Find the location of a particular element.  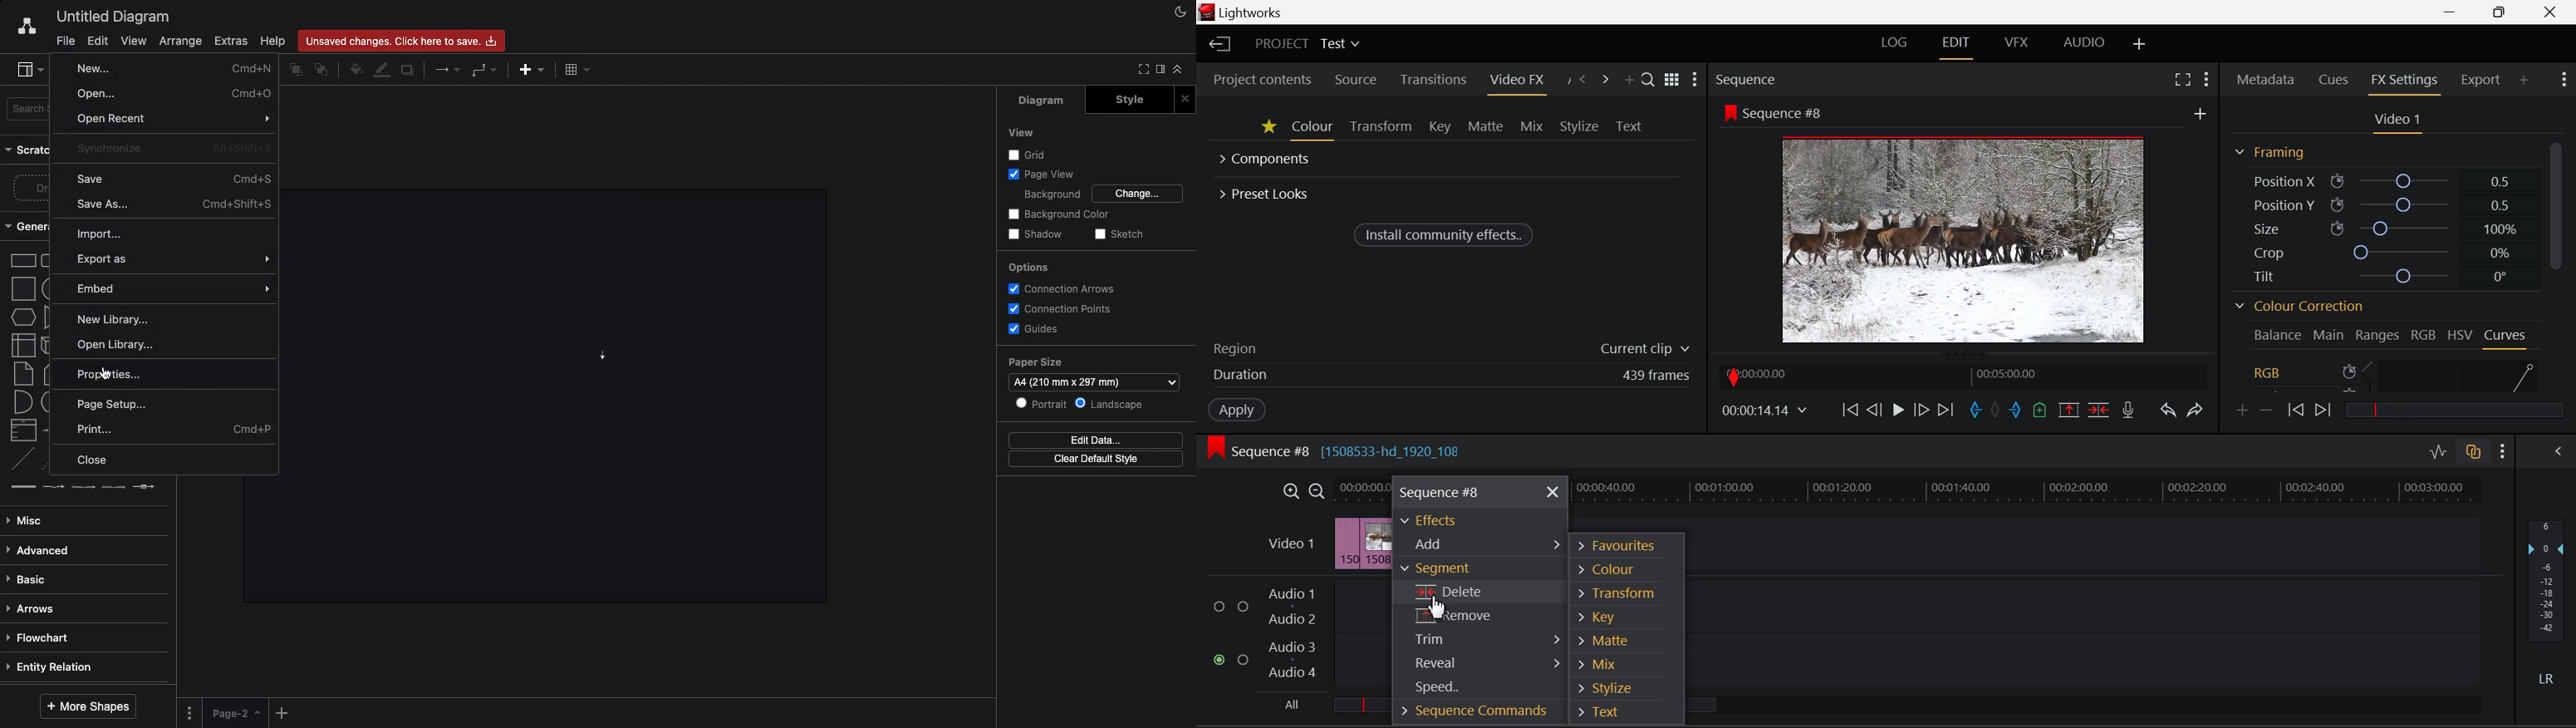

Open is located at coordinates (175, 94).